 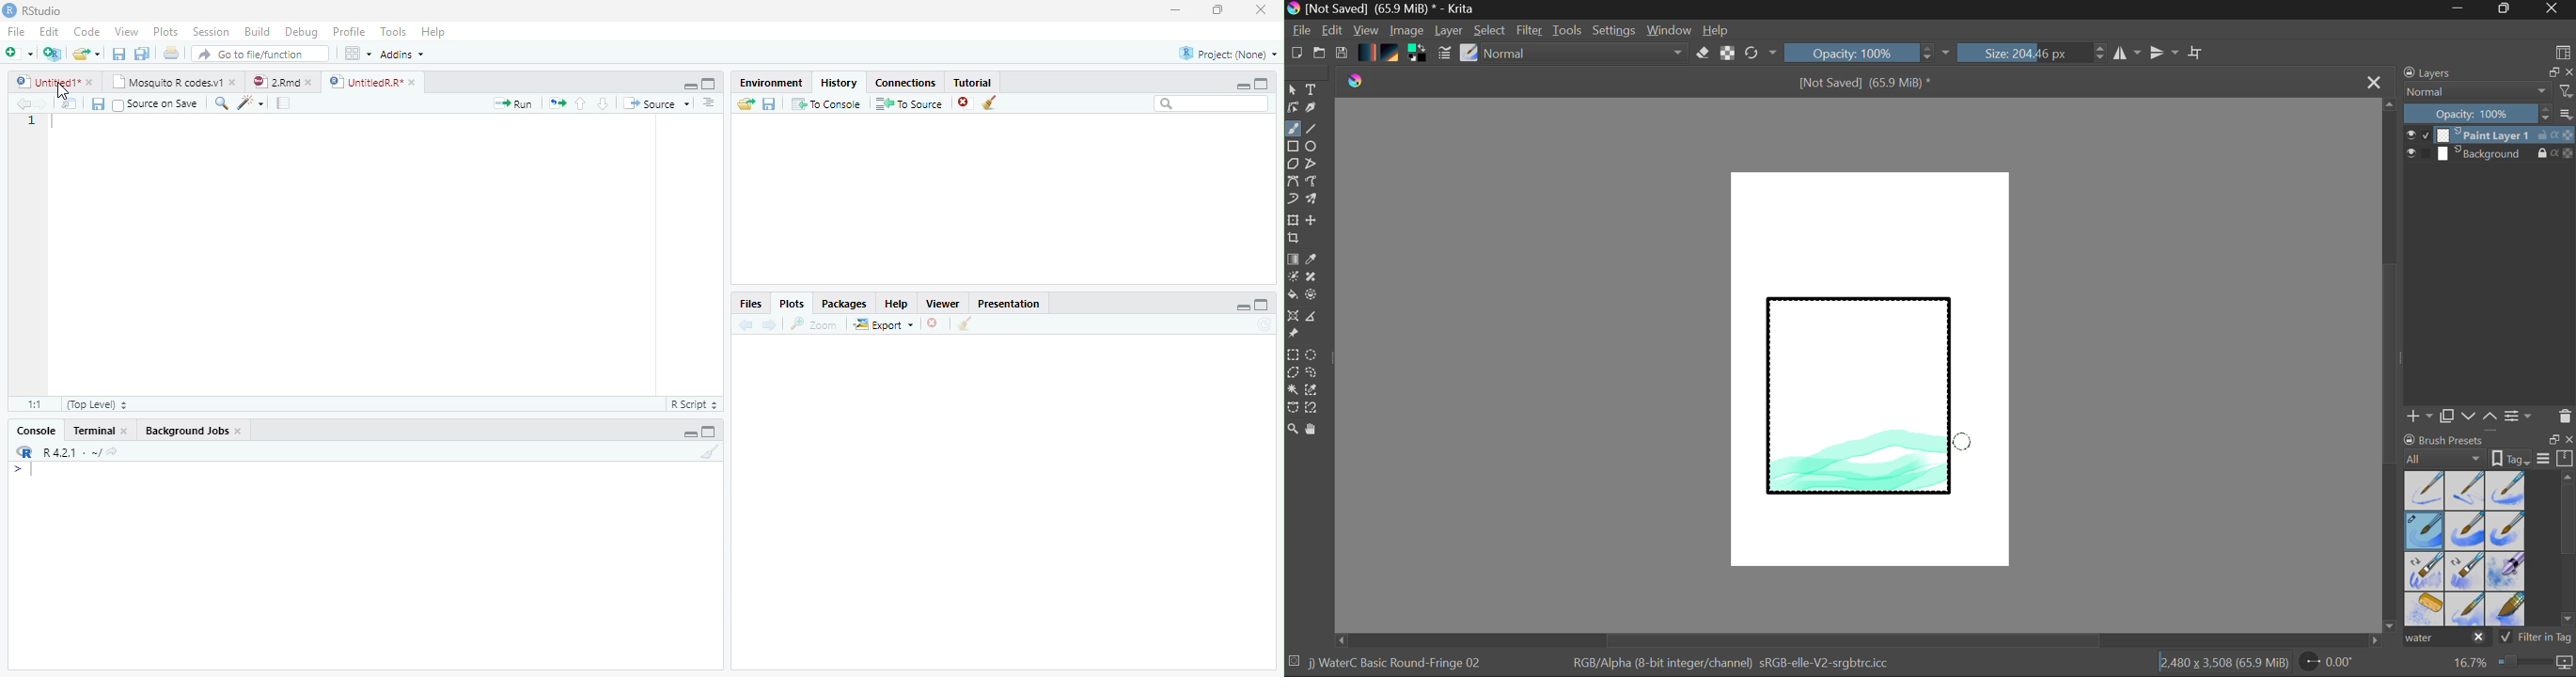 I want to click on Background Layer, so click(x=2490, y=154).